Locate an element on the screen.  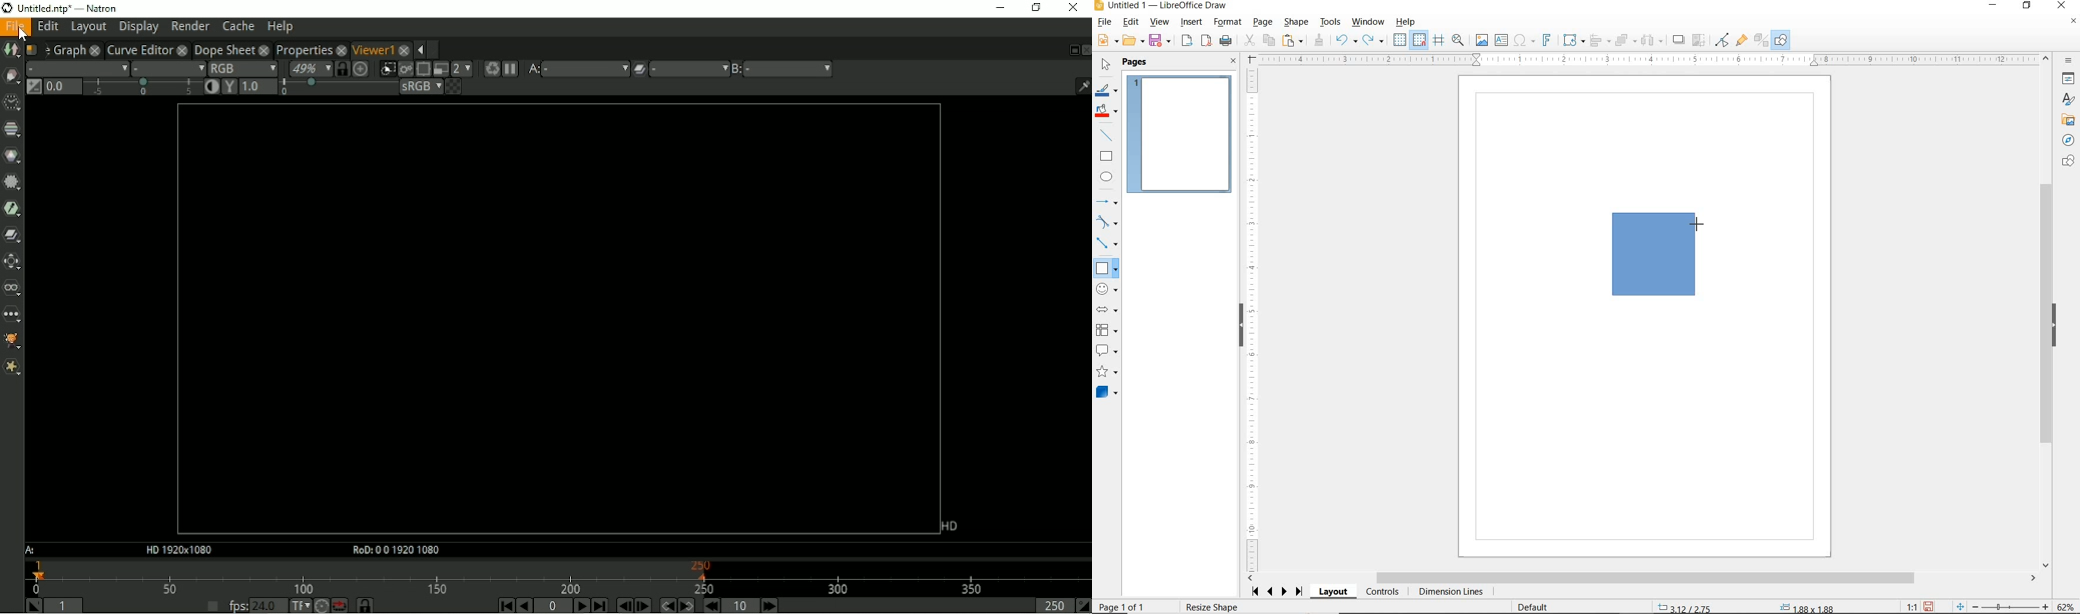
TRANSFORMATIONS is located at coordinates (1572, 40).